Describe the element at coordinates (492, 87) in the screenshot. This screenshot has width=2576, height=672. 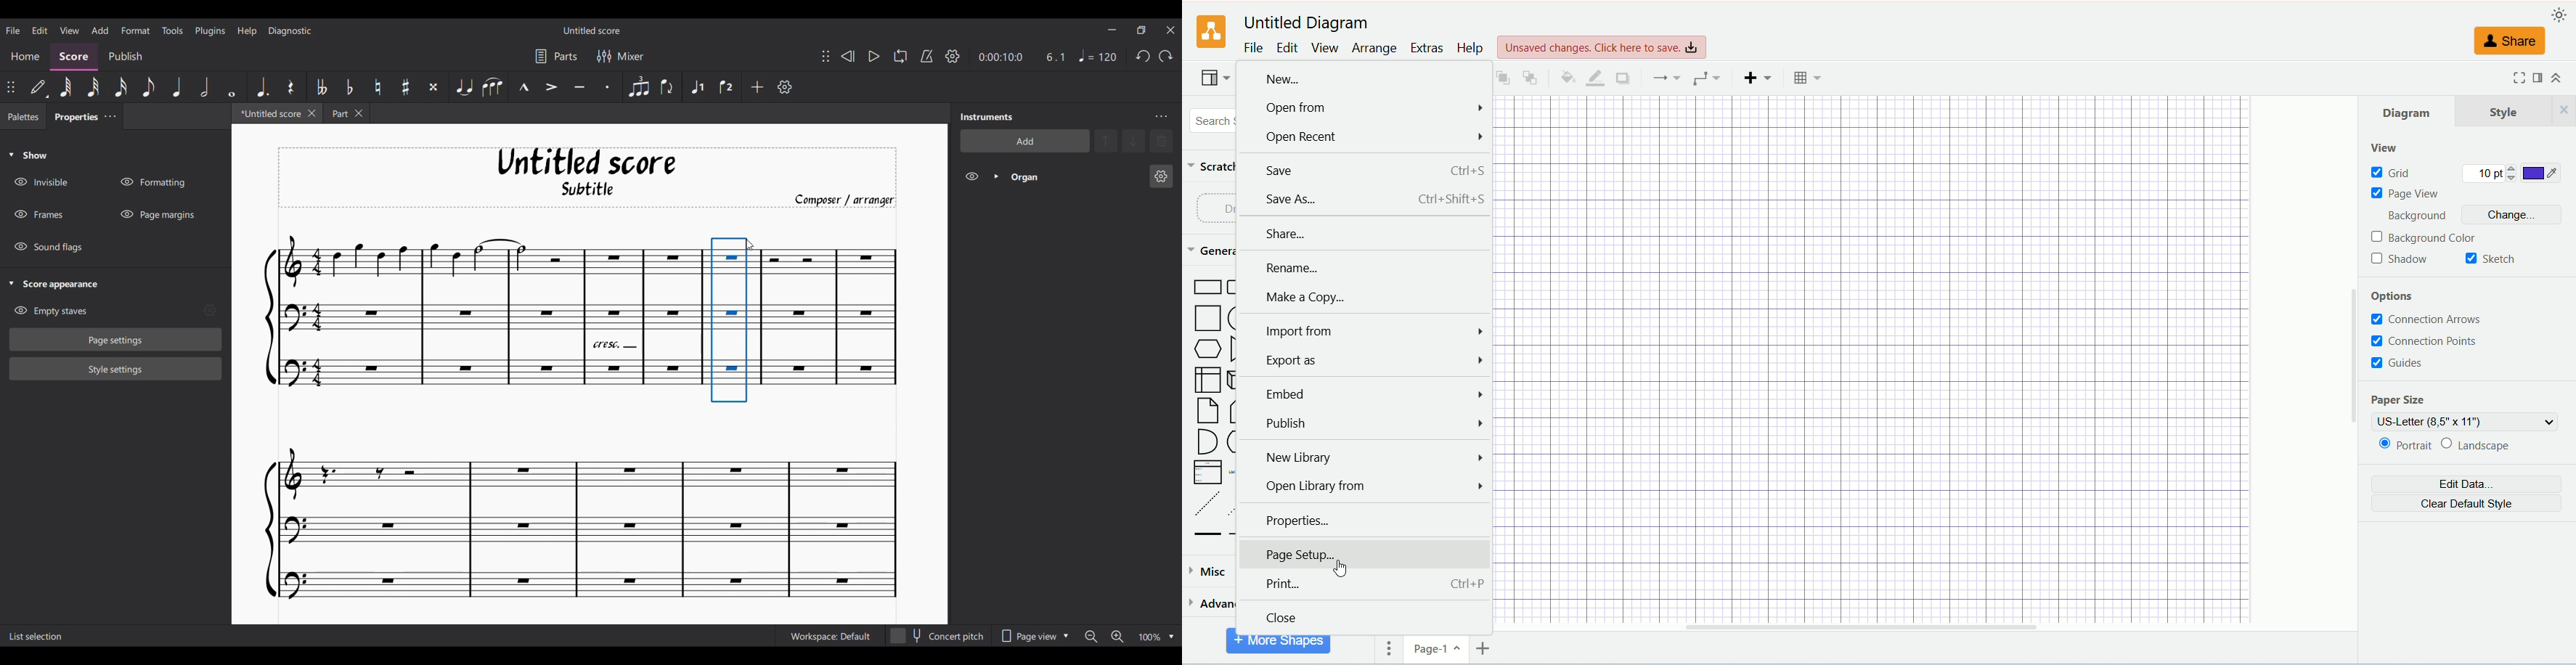
I see `Slur` at that location.